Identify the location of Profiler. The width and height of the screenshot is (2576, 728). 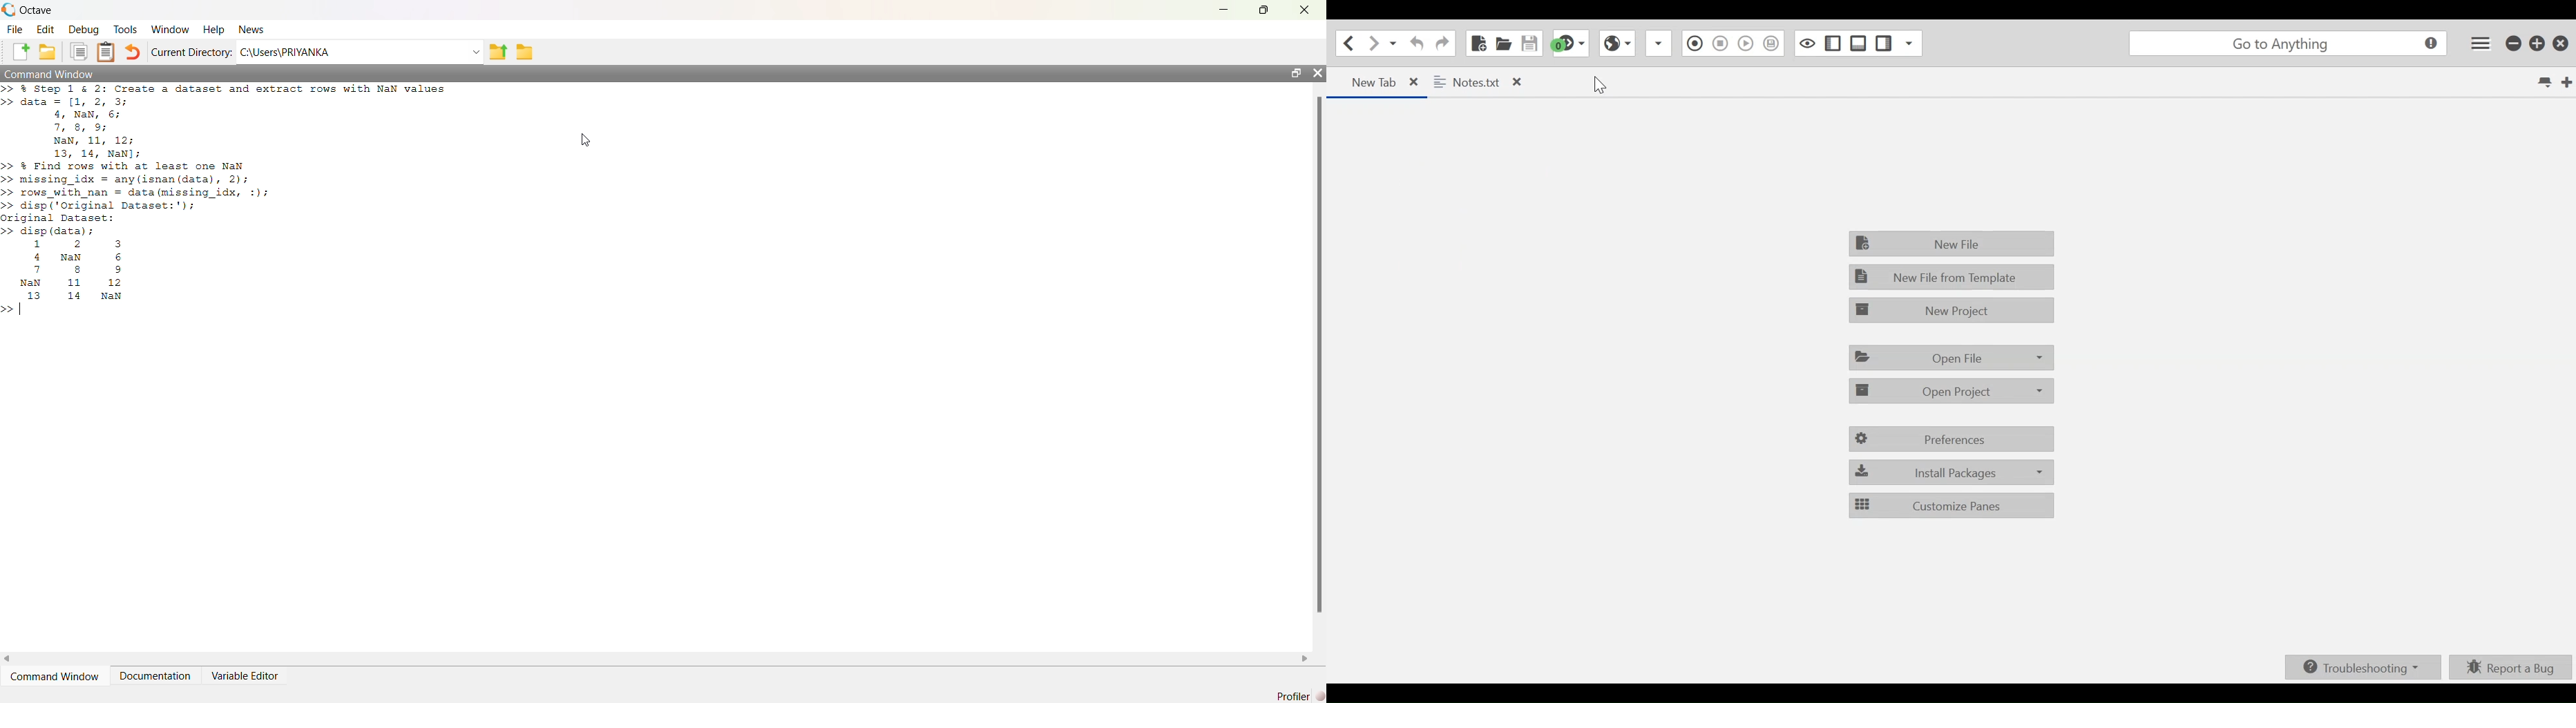
(1300, 696).